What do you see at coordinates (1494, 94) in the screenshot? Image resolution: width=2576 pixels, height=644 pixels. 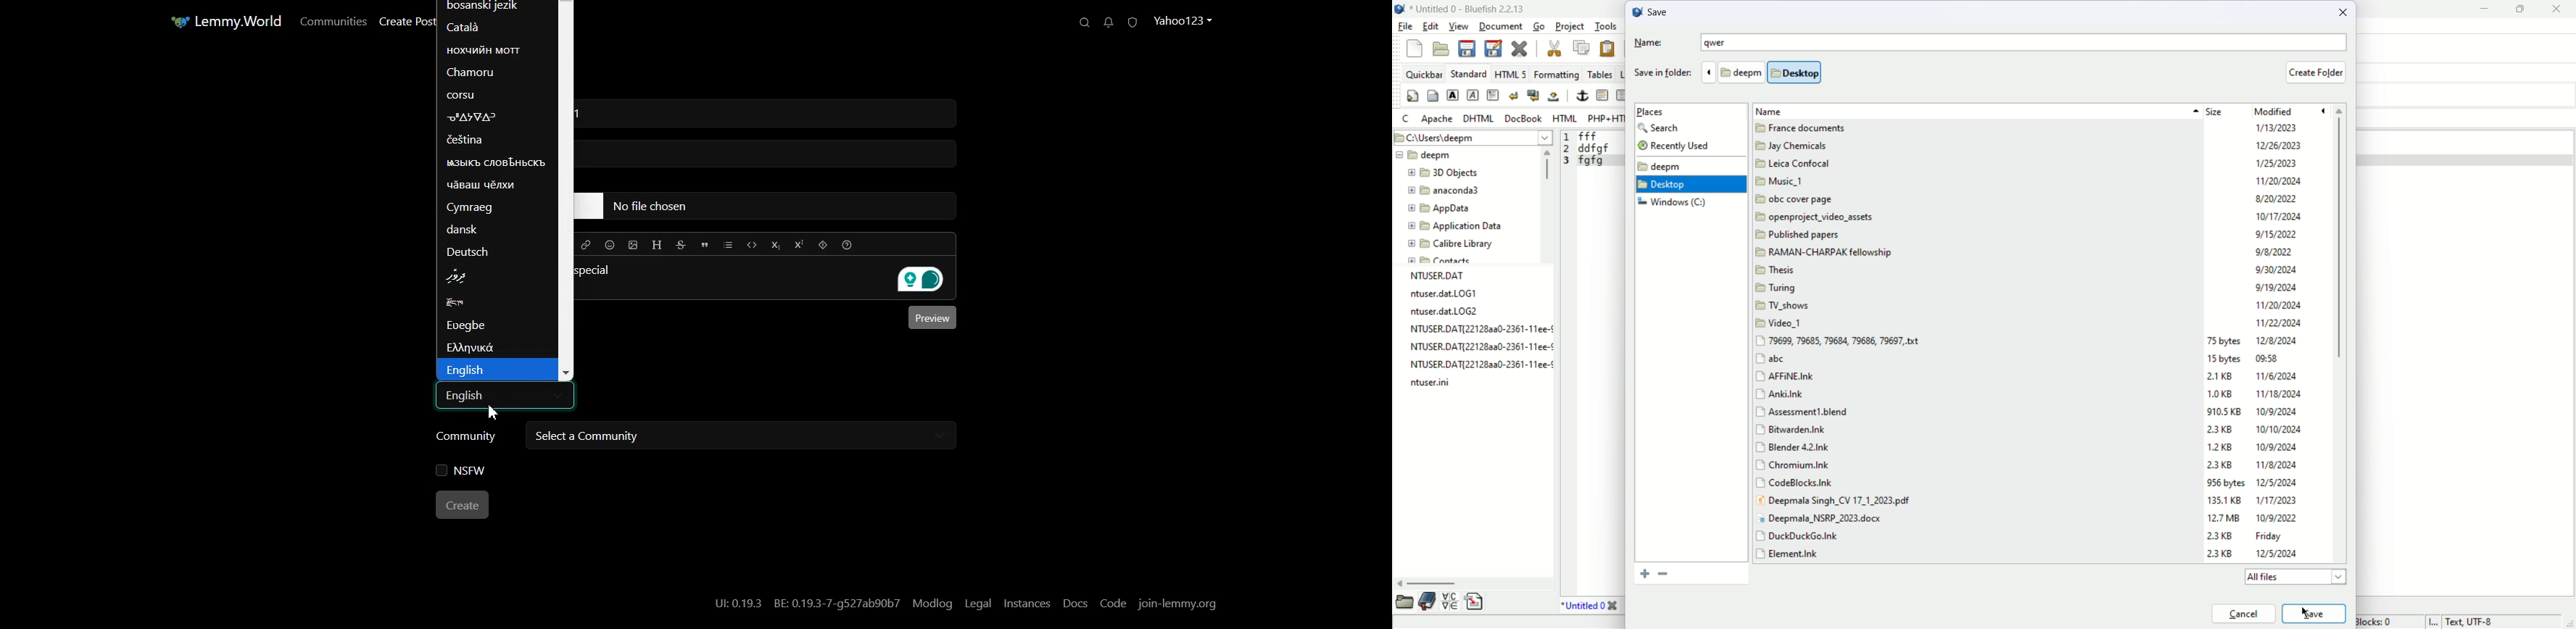 I see `paragraph` at bounding box center [1494, 94].